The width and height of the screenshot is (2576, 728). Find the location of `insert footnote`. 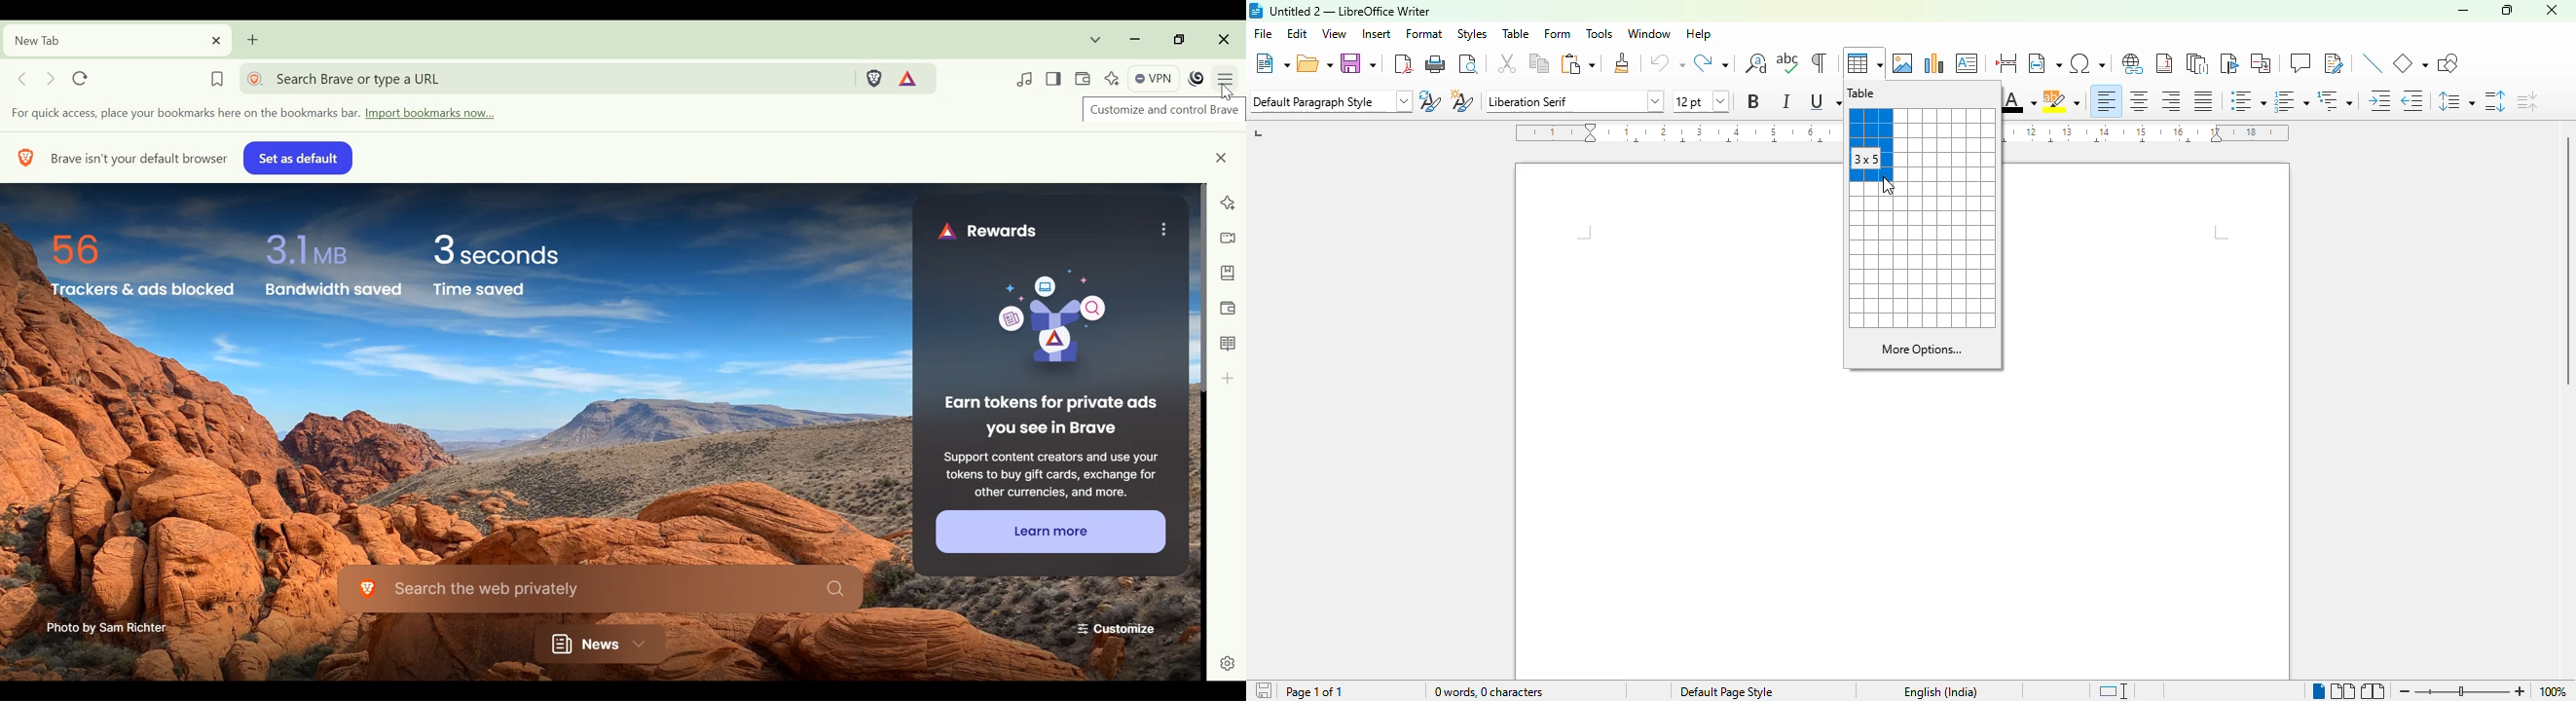

insert footnote is located at coordinates (2164, 62).